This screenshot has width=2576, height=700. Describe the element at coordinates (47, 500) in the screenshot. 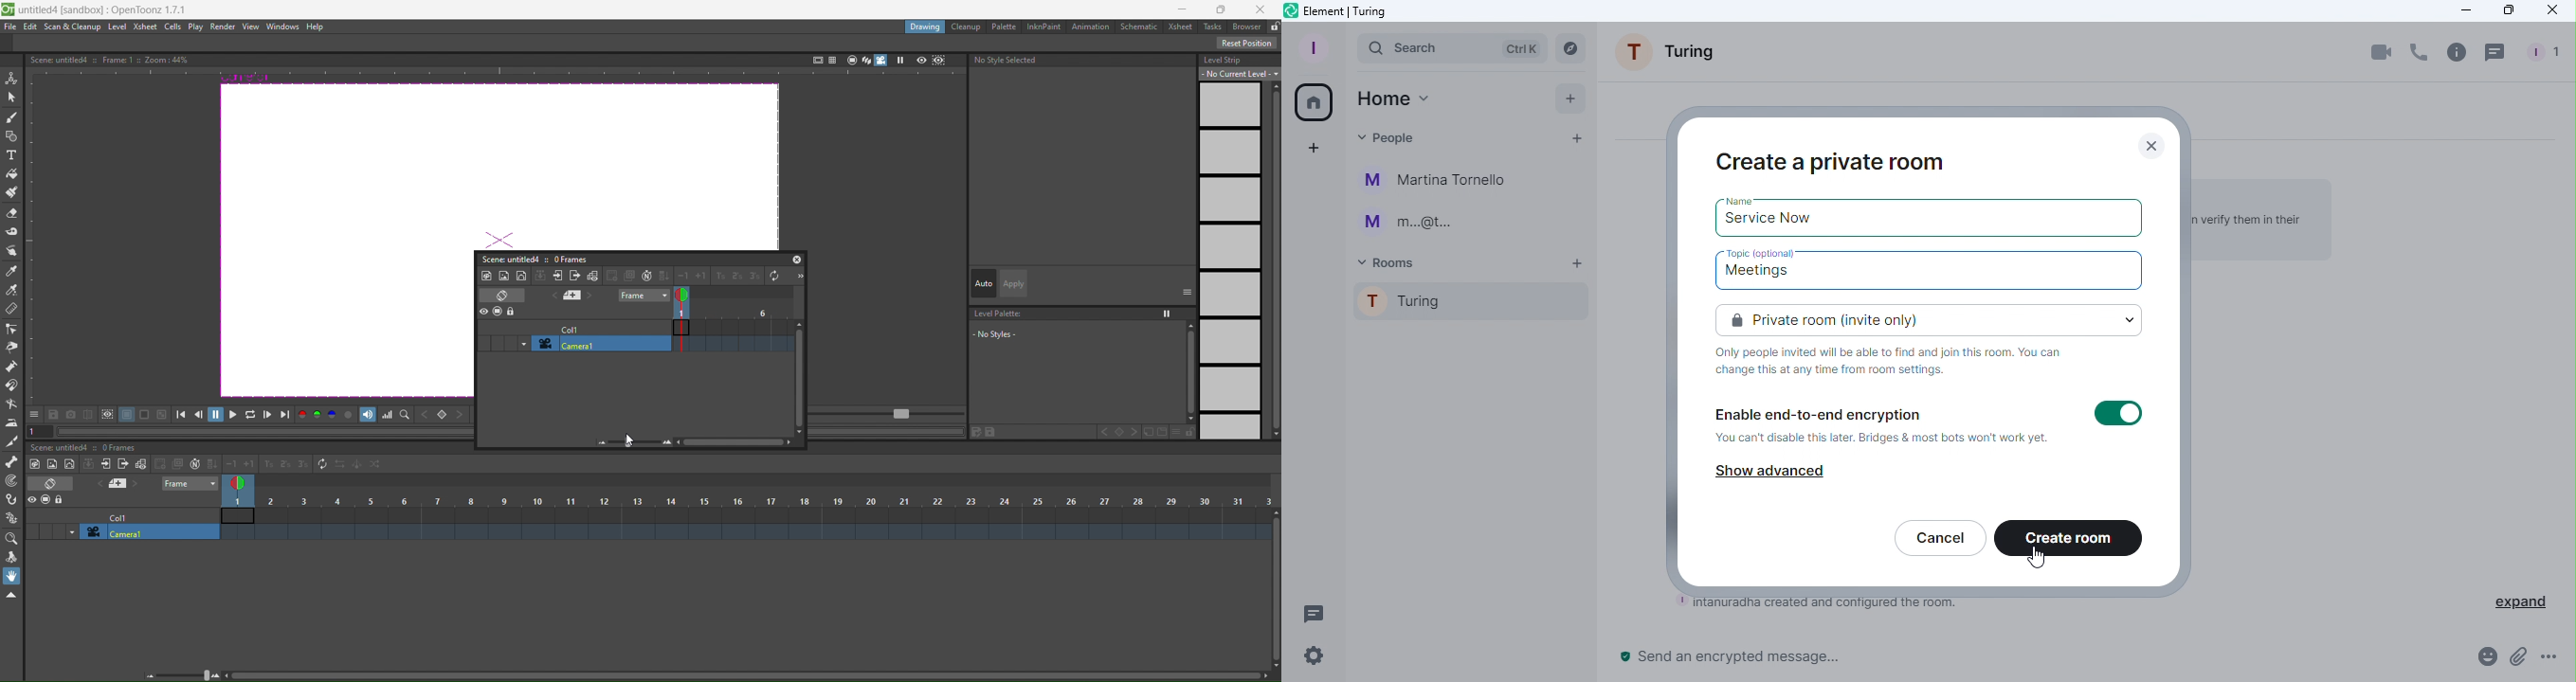

I see `icon` at that location.